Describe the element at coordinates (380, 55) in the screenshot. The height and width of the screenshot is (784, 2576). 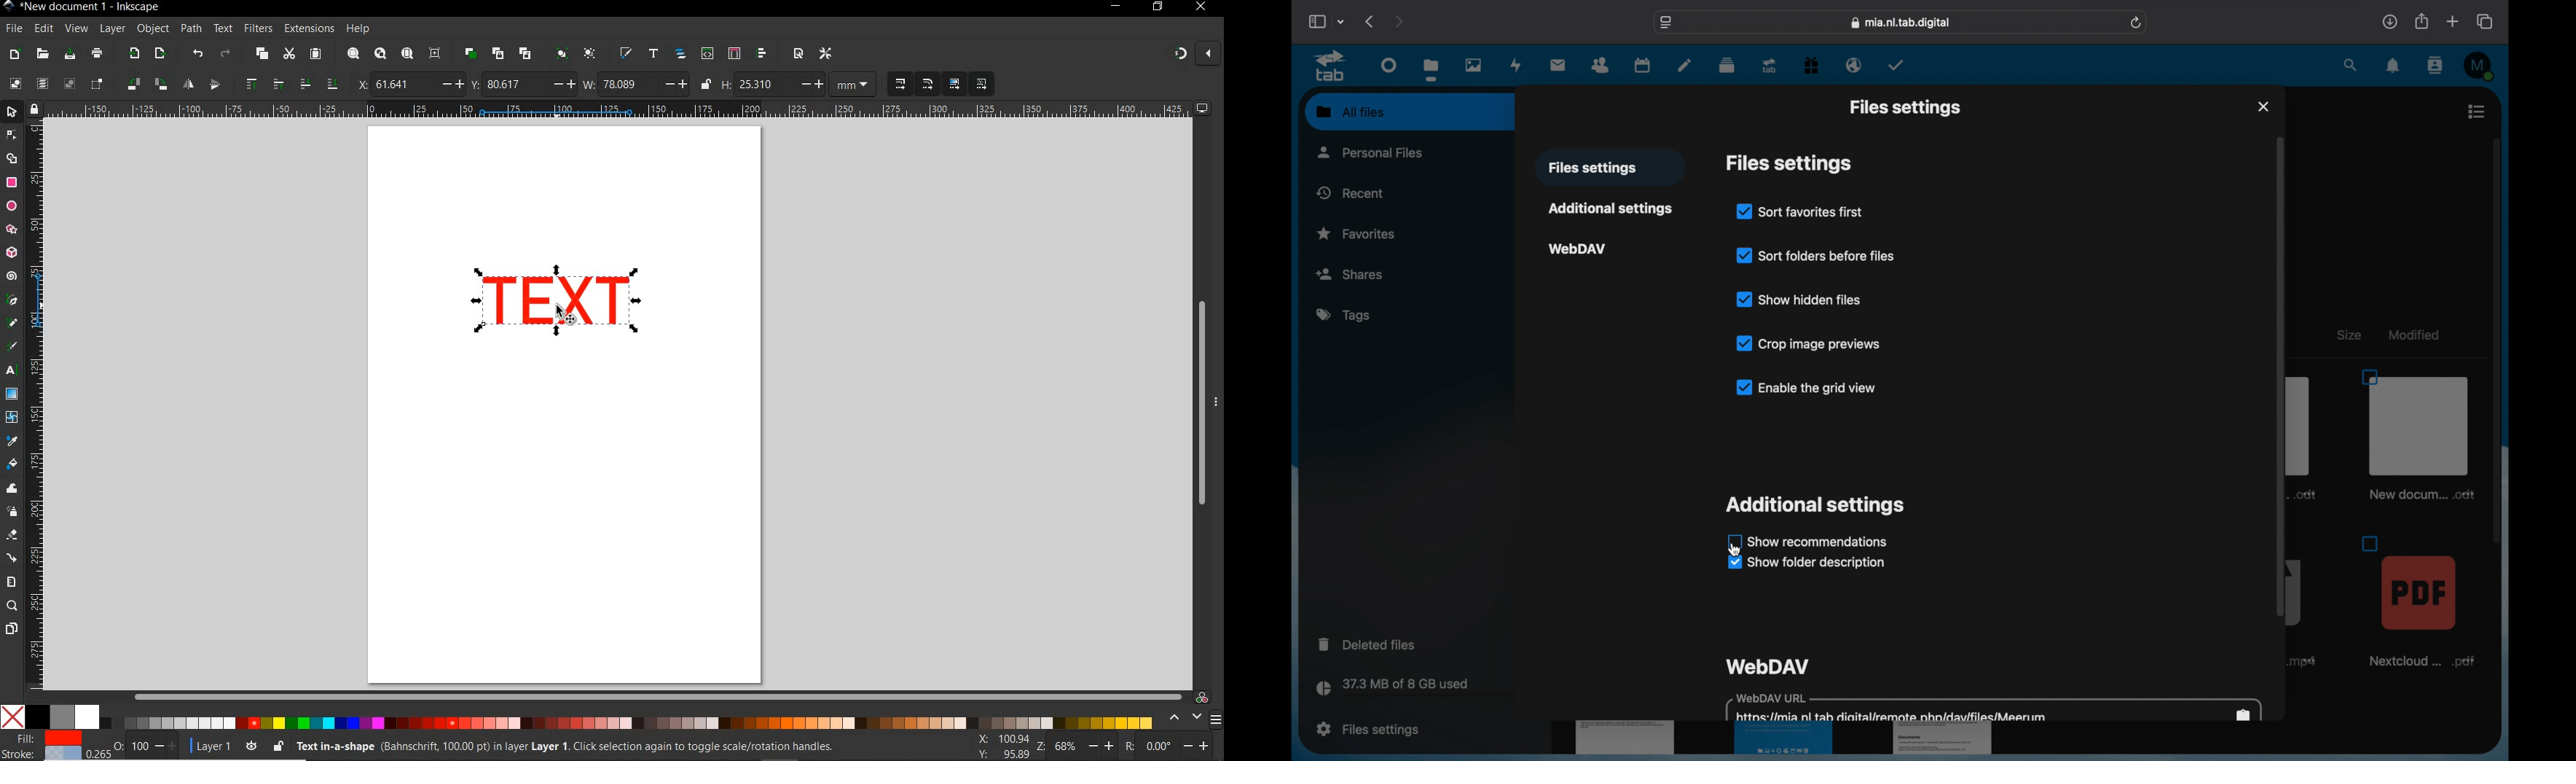
I see `zoom drawing` at that location.